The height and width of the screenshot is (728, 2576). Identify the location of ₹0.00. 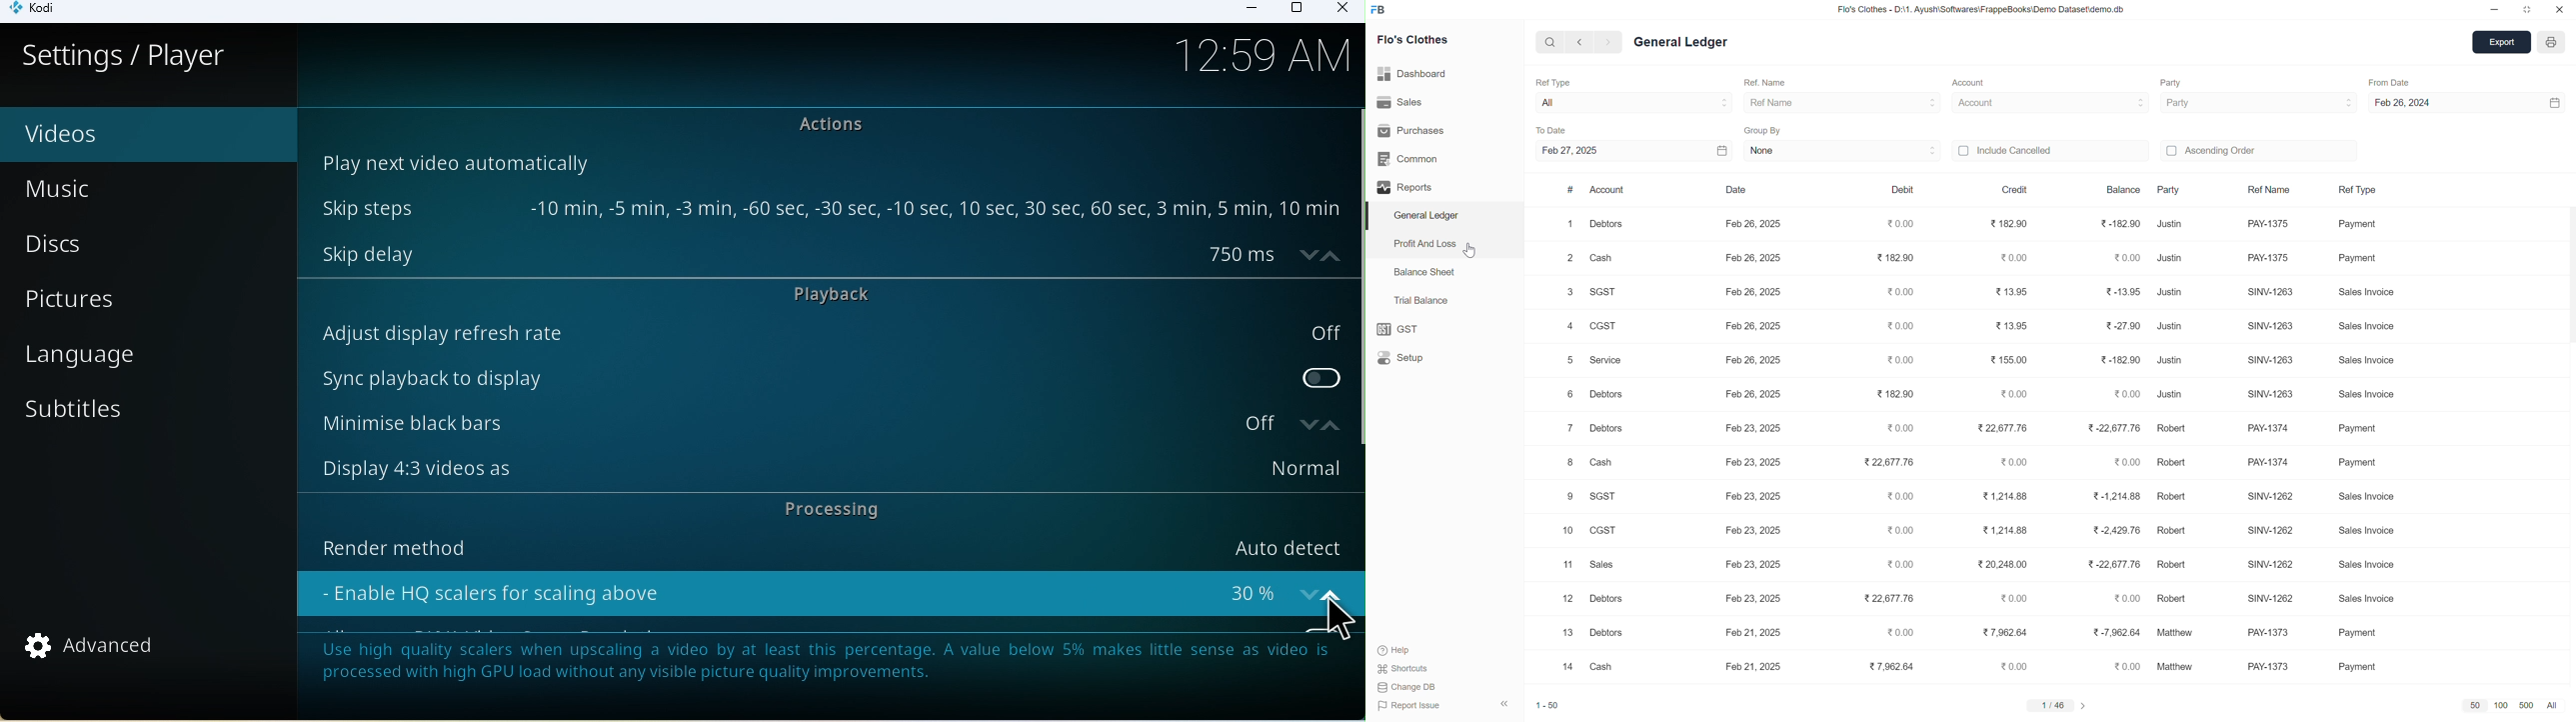
(2124, 394).